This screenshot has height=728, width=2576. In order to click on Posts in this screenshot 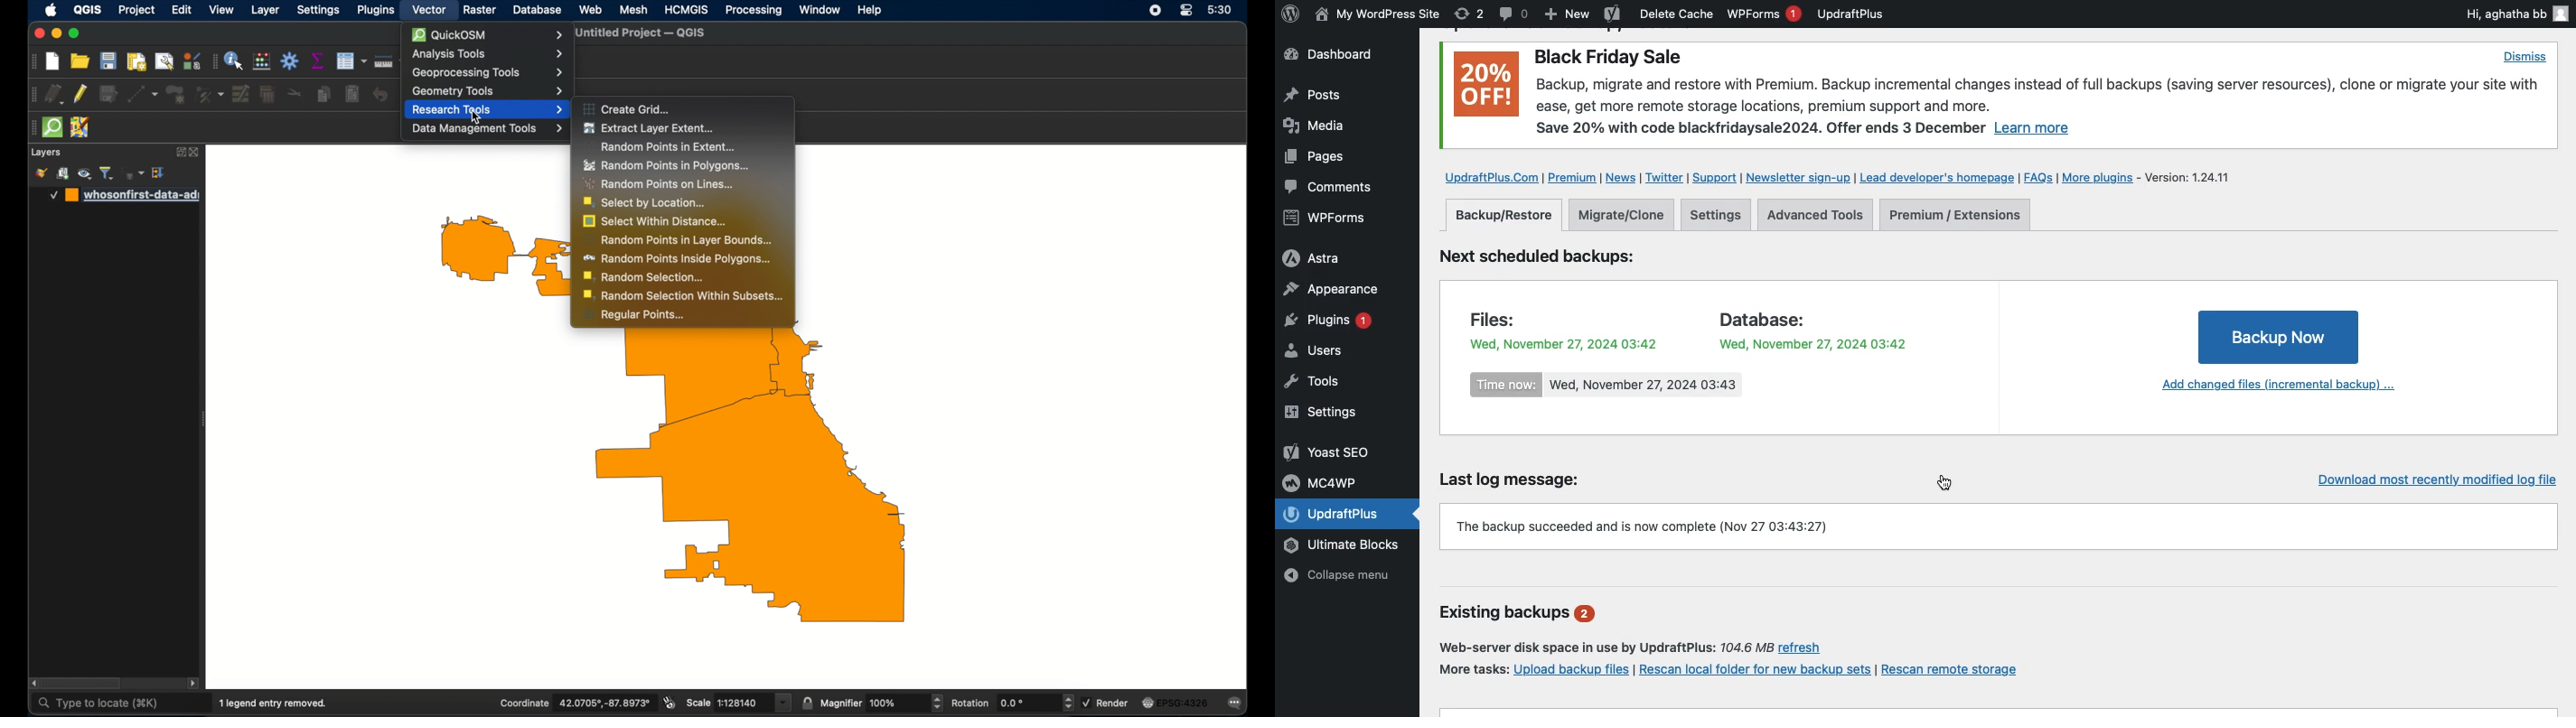, I will do `click(1312, 160)`.